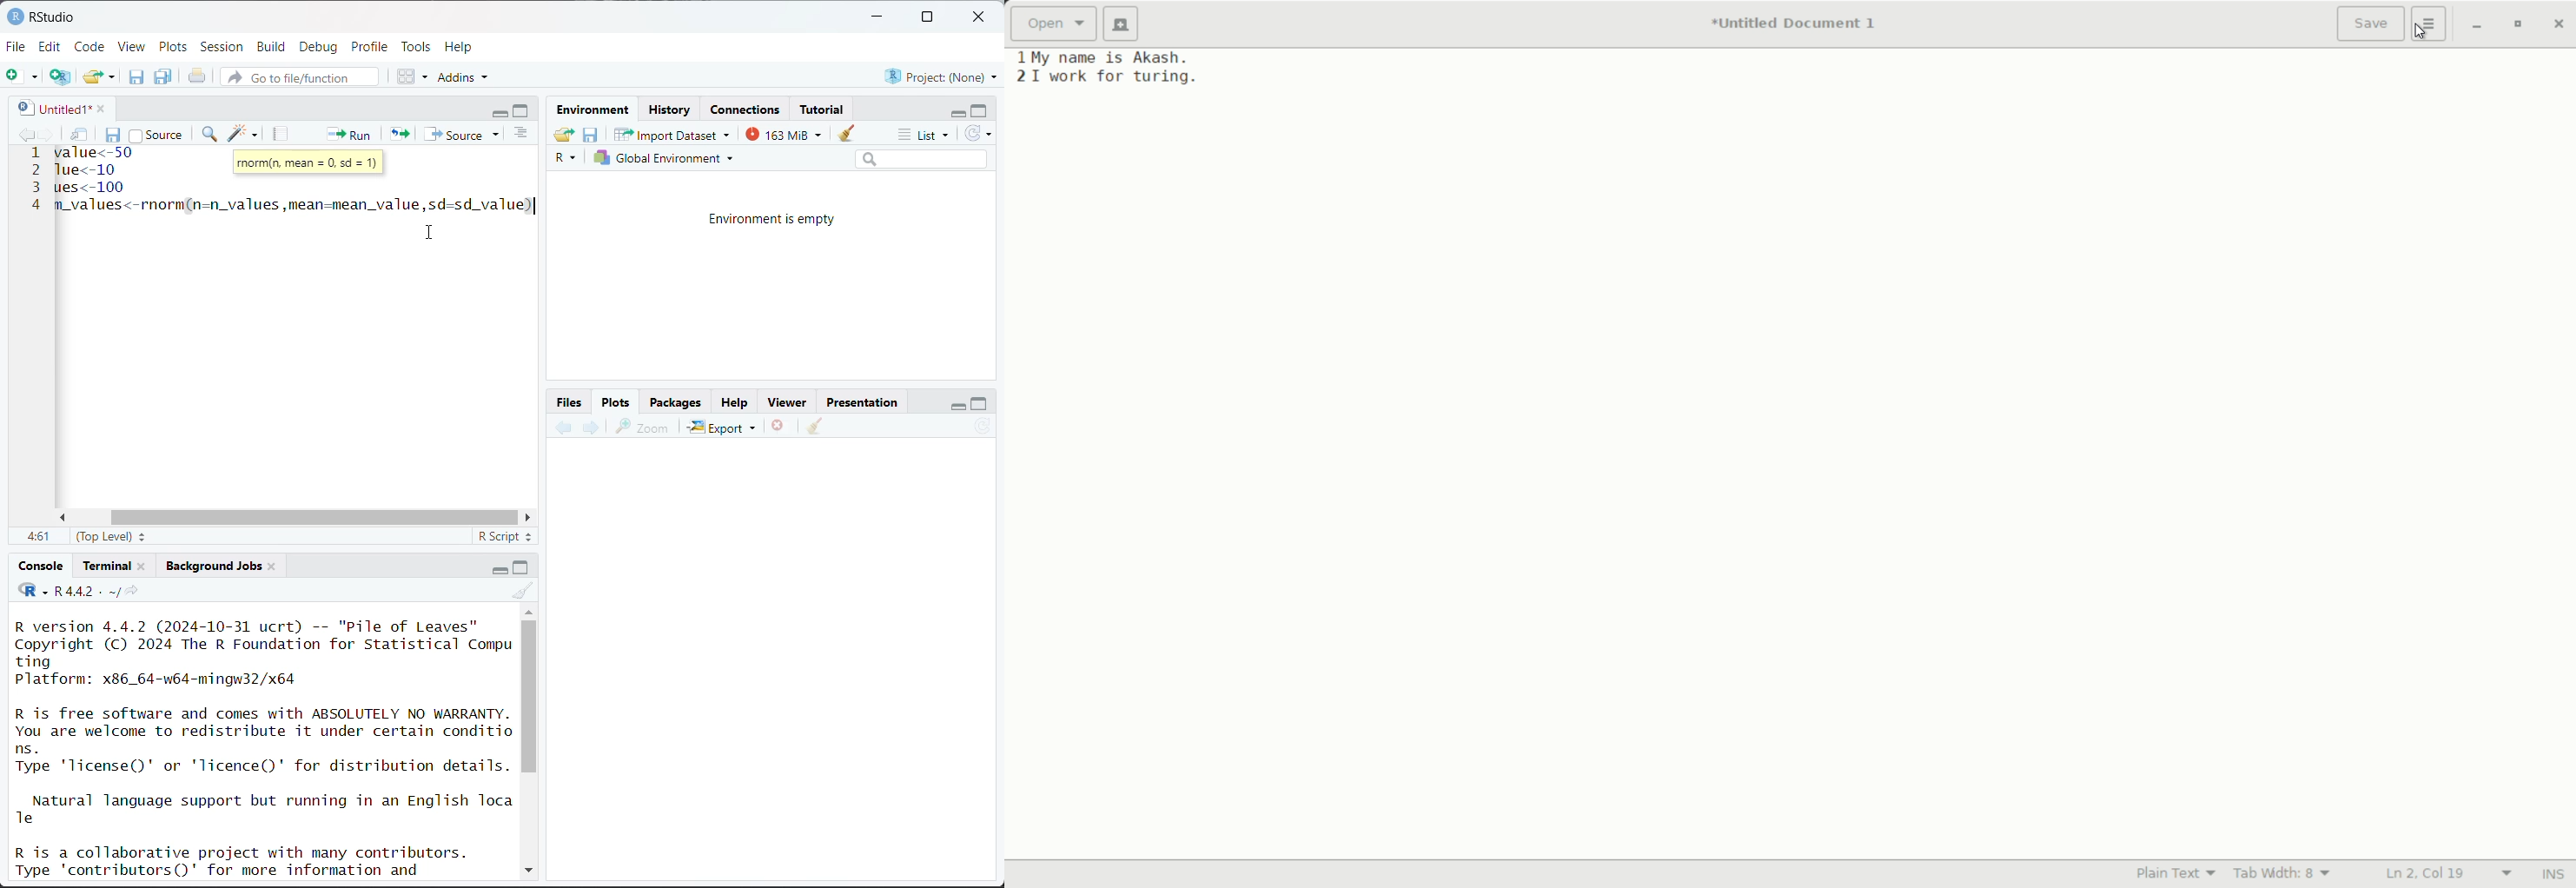  Describe the element at coordinates (665, 158) in the screenshot. I see `Global environment` at that location.